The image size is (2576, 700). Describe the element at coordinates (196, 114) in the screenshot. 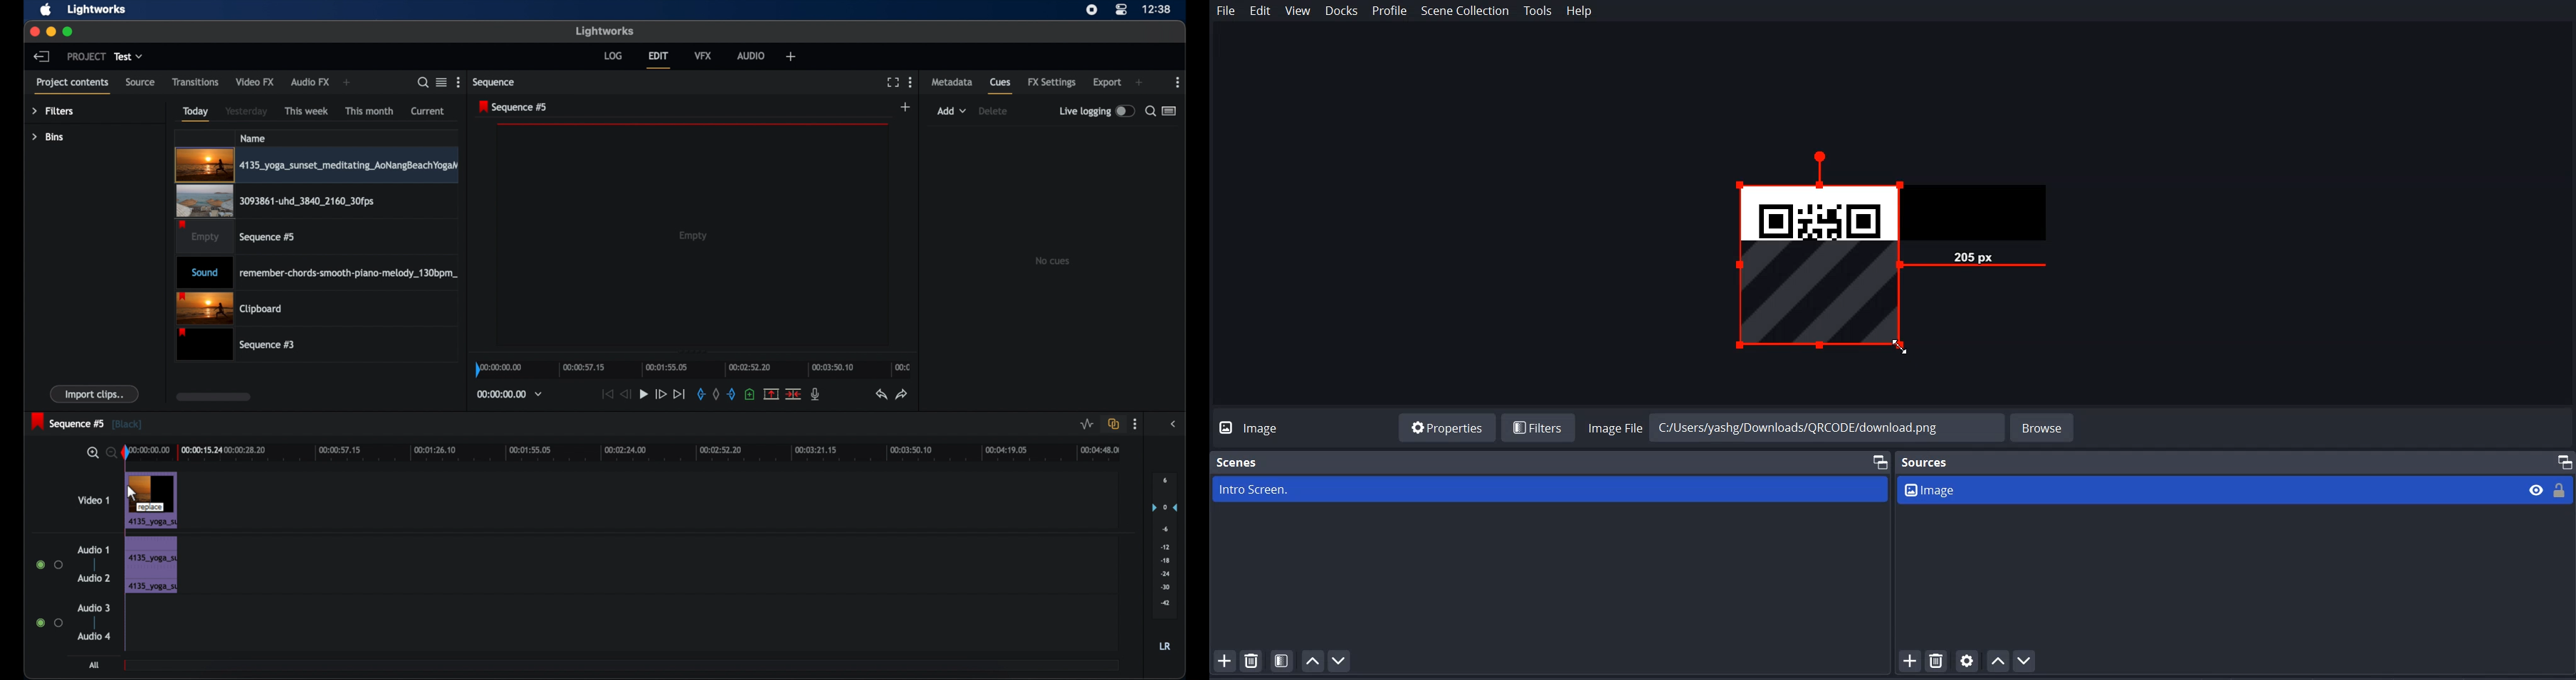

I see `today` at that location.